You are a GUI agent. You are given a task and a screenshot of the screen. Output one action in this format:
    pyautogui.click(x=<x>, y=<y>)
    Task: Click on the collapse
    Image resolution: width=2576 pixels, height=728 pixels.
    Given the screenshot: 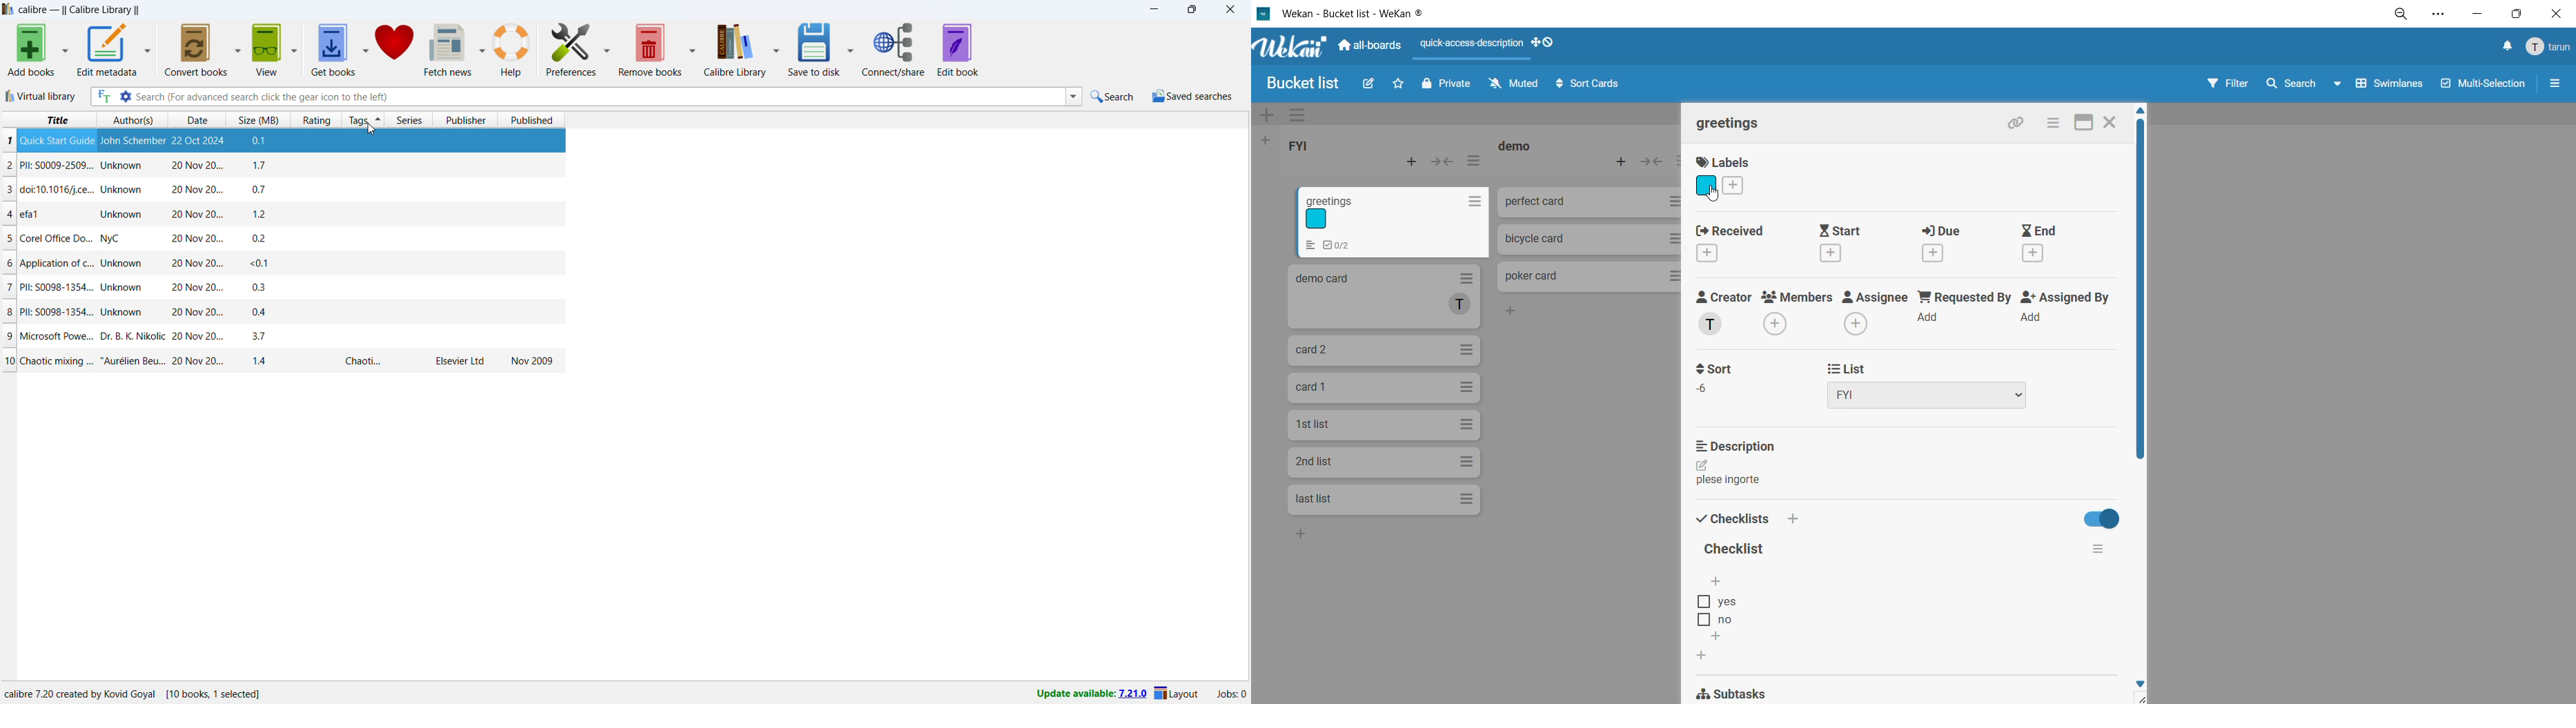 What is the action you would take?
    pyautogui.click(x=1444, y=162)
    